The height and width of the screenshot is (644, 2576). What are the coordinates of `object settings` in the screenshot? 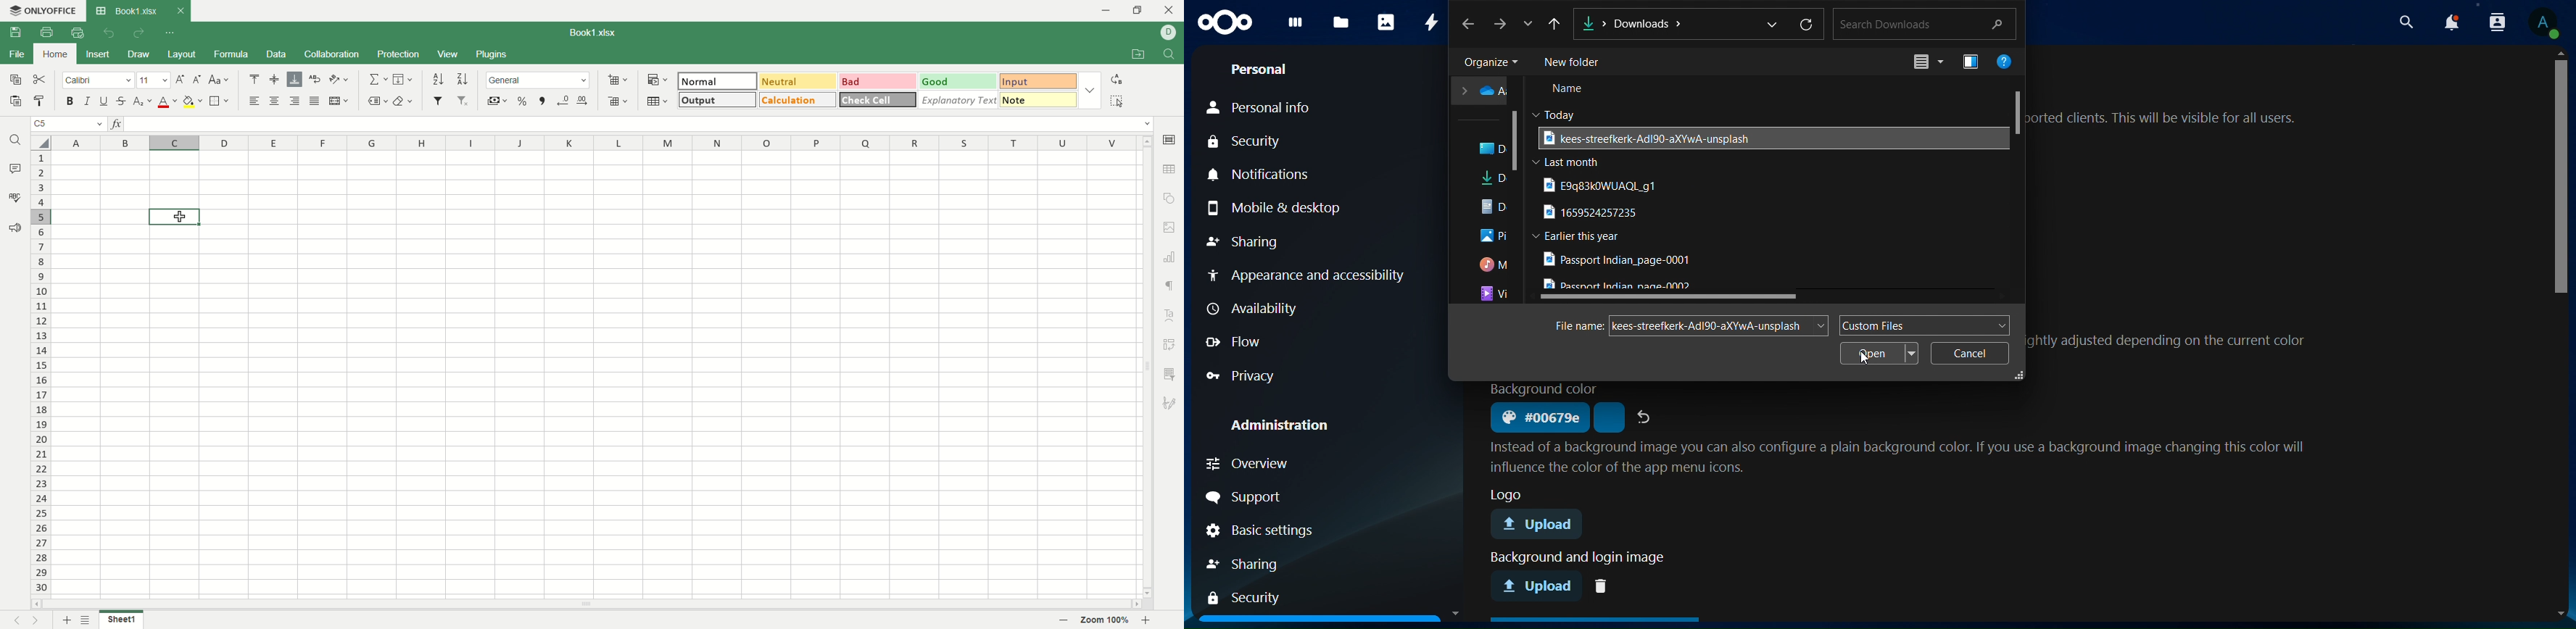 It's located at (1170, 200).